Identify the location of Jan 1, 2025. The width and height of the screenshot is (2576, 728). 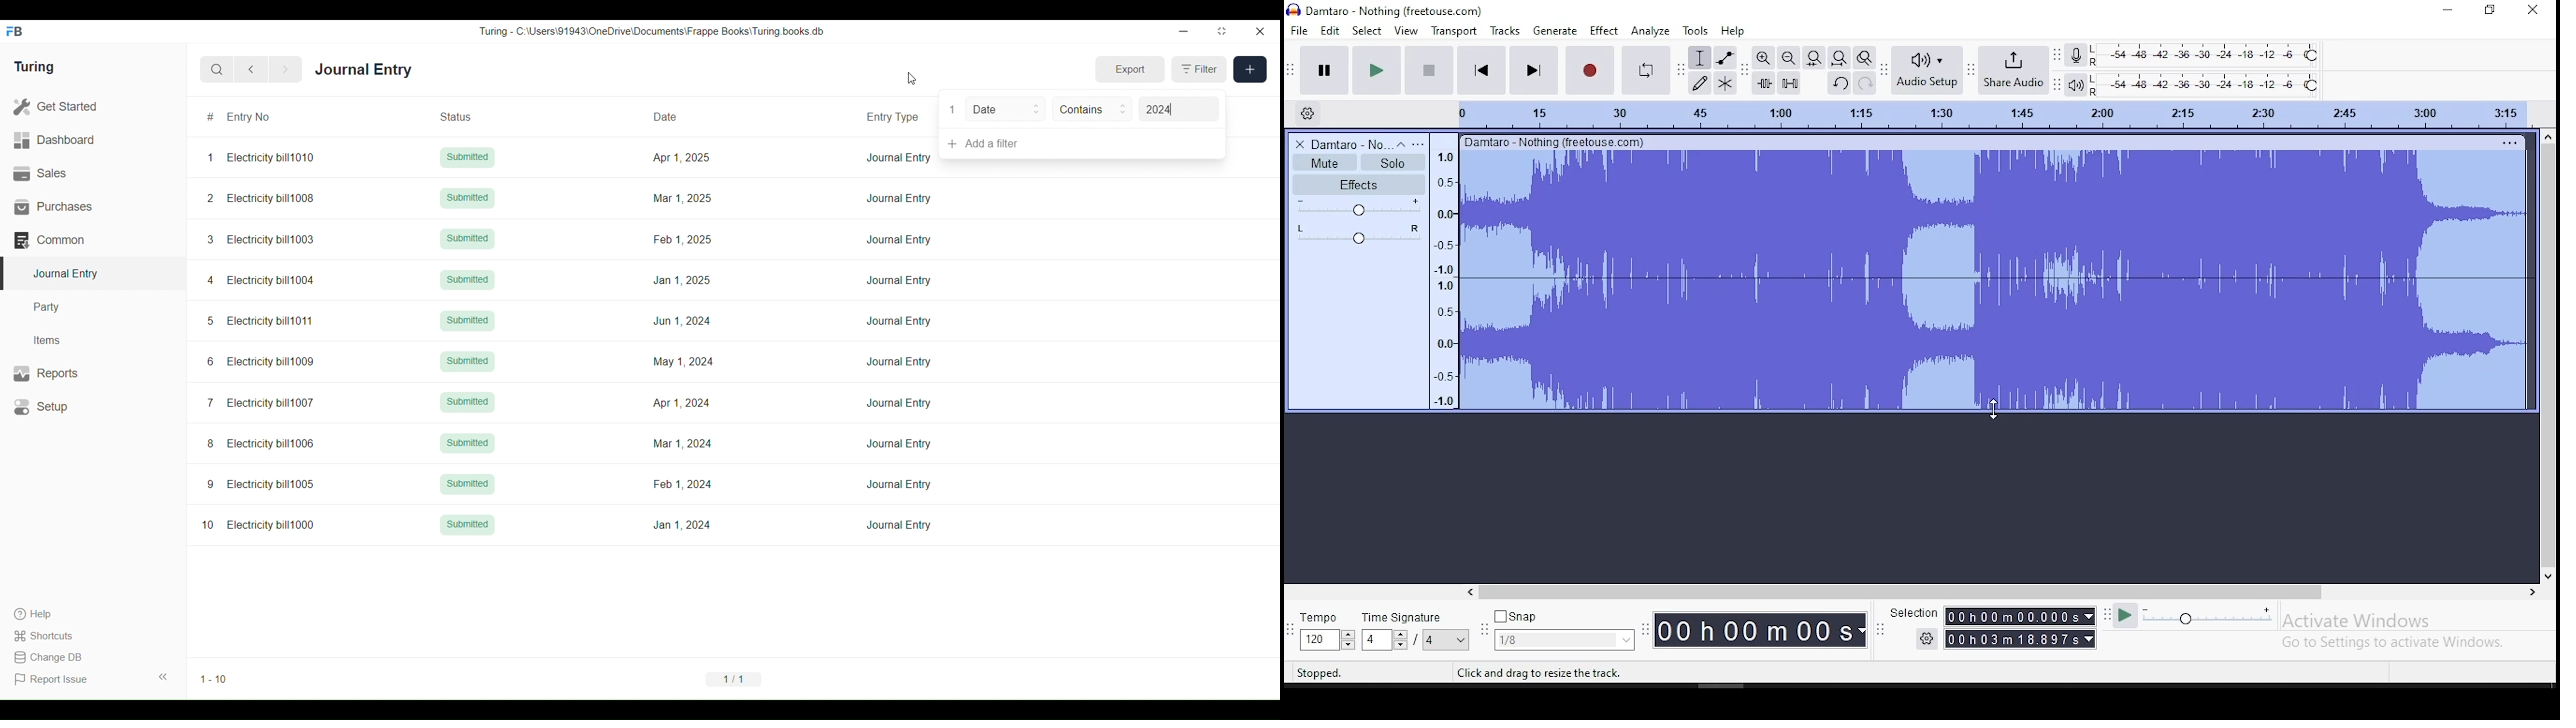
(682, 280).